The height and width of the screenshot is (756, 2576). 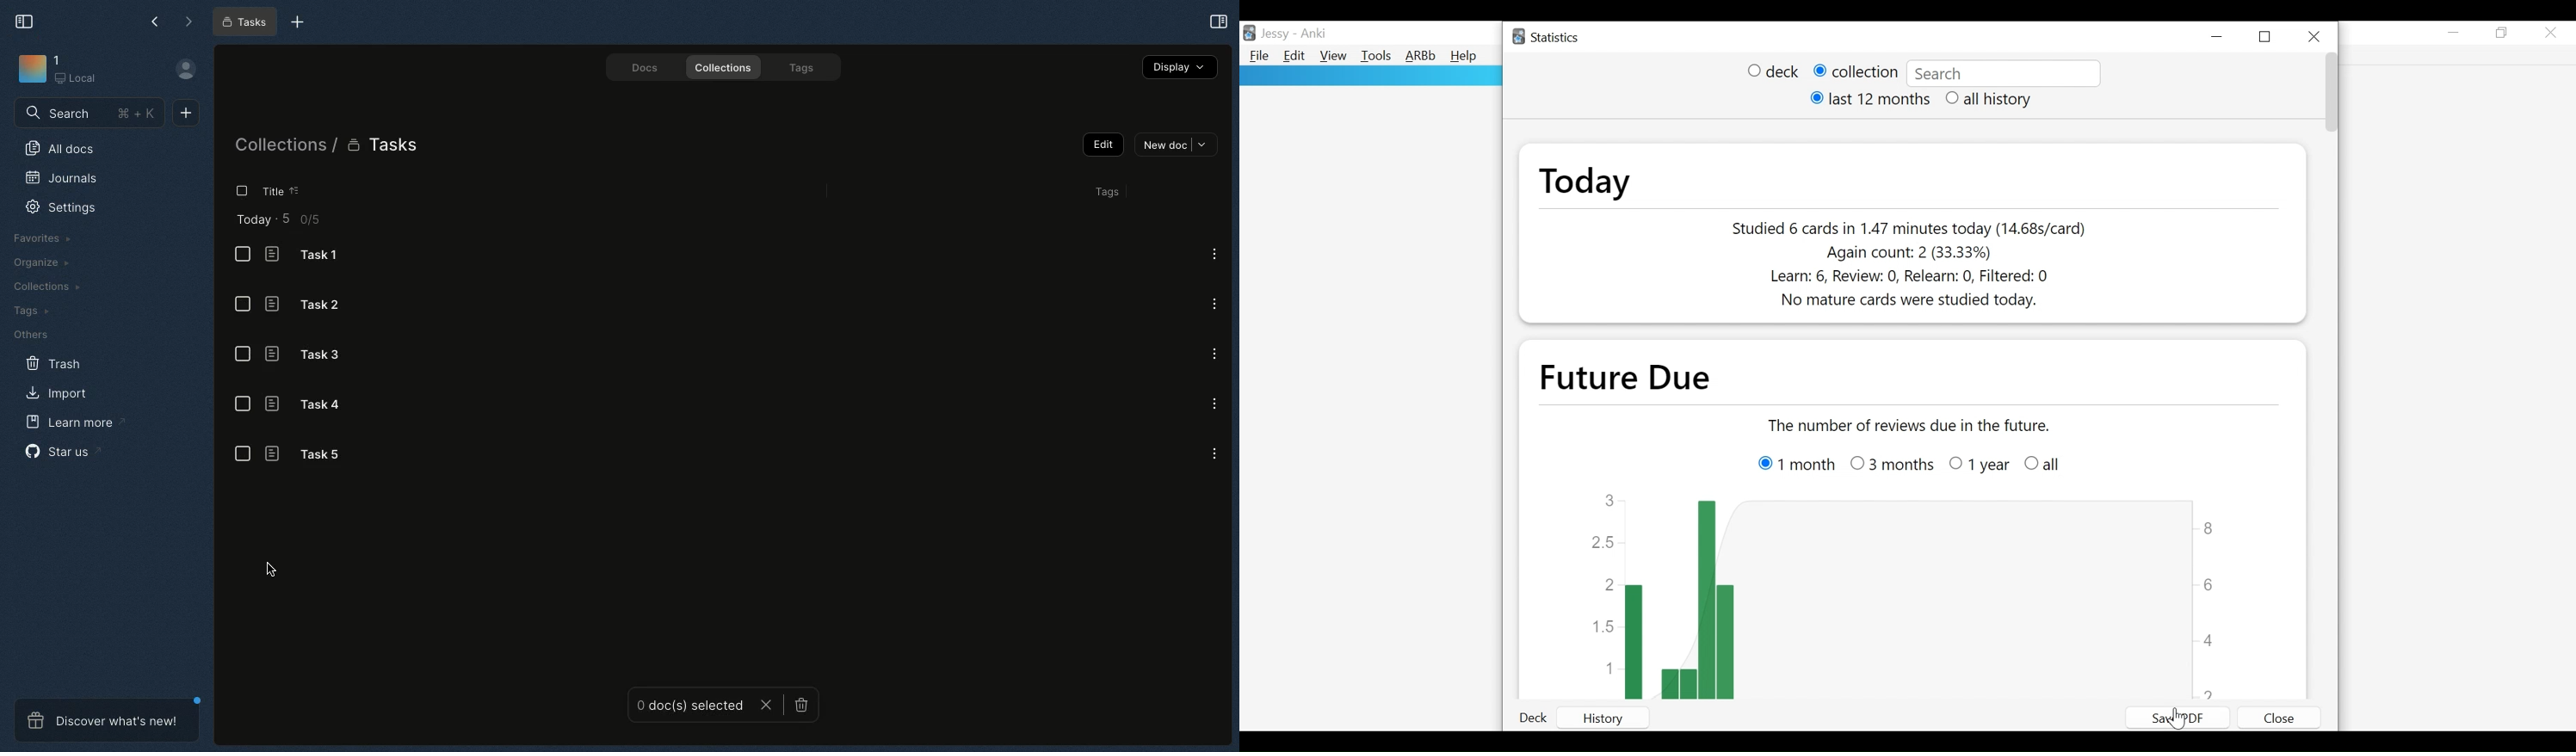 I want to click on , so click(x=1979, y=467).